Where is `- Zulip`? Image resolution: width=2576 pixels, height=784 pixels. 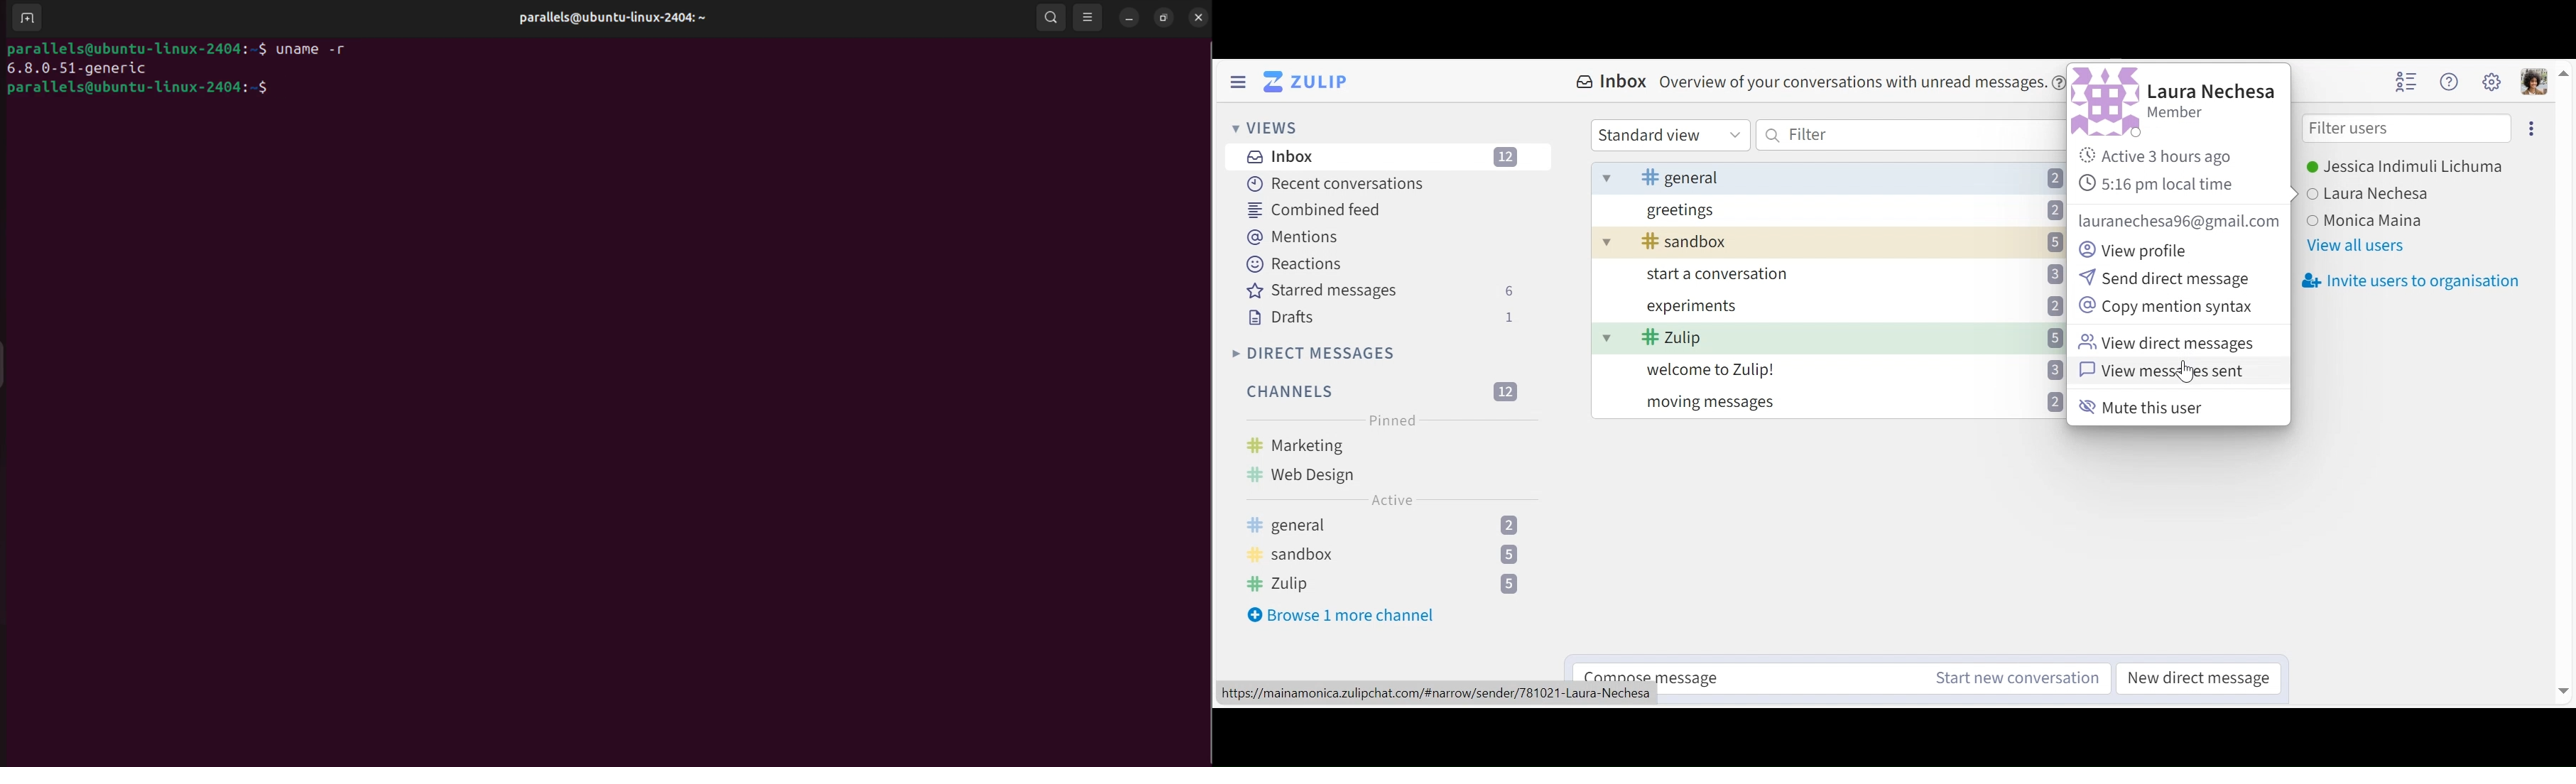
- Zulip is located at coordinates (1855, 339).